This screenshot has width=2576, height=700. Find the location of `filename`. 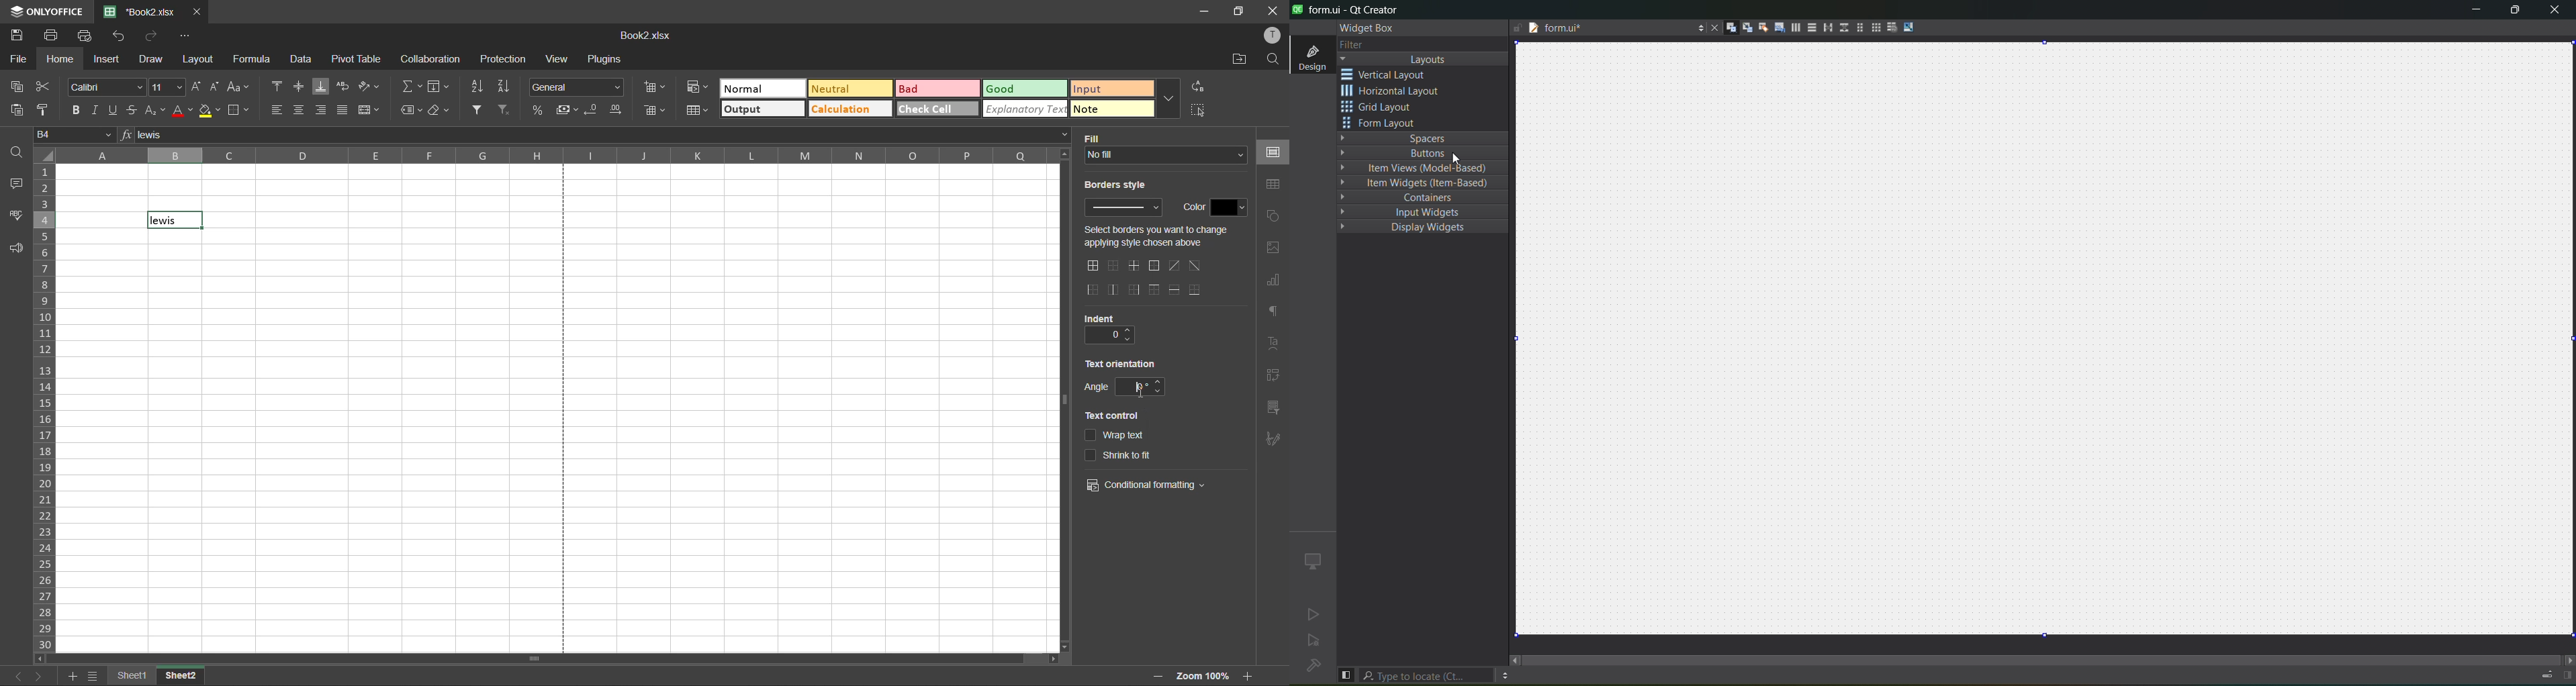

filename is located at coordinates (140, 12).